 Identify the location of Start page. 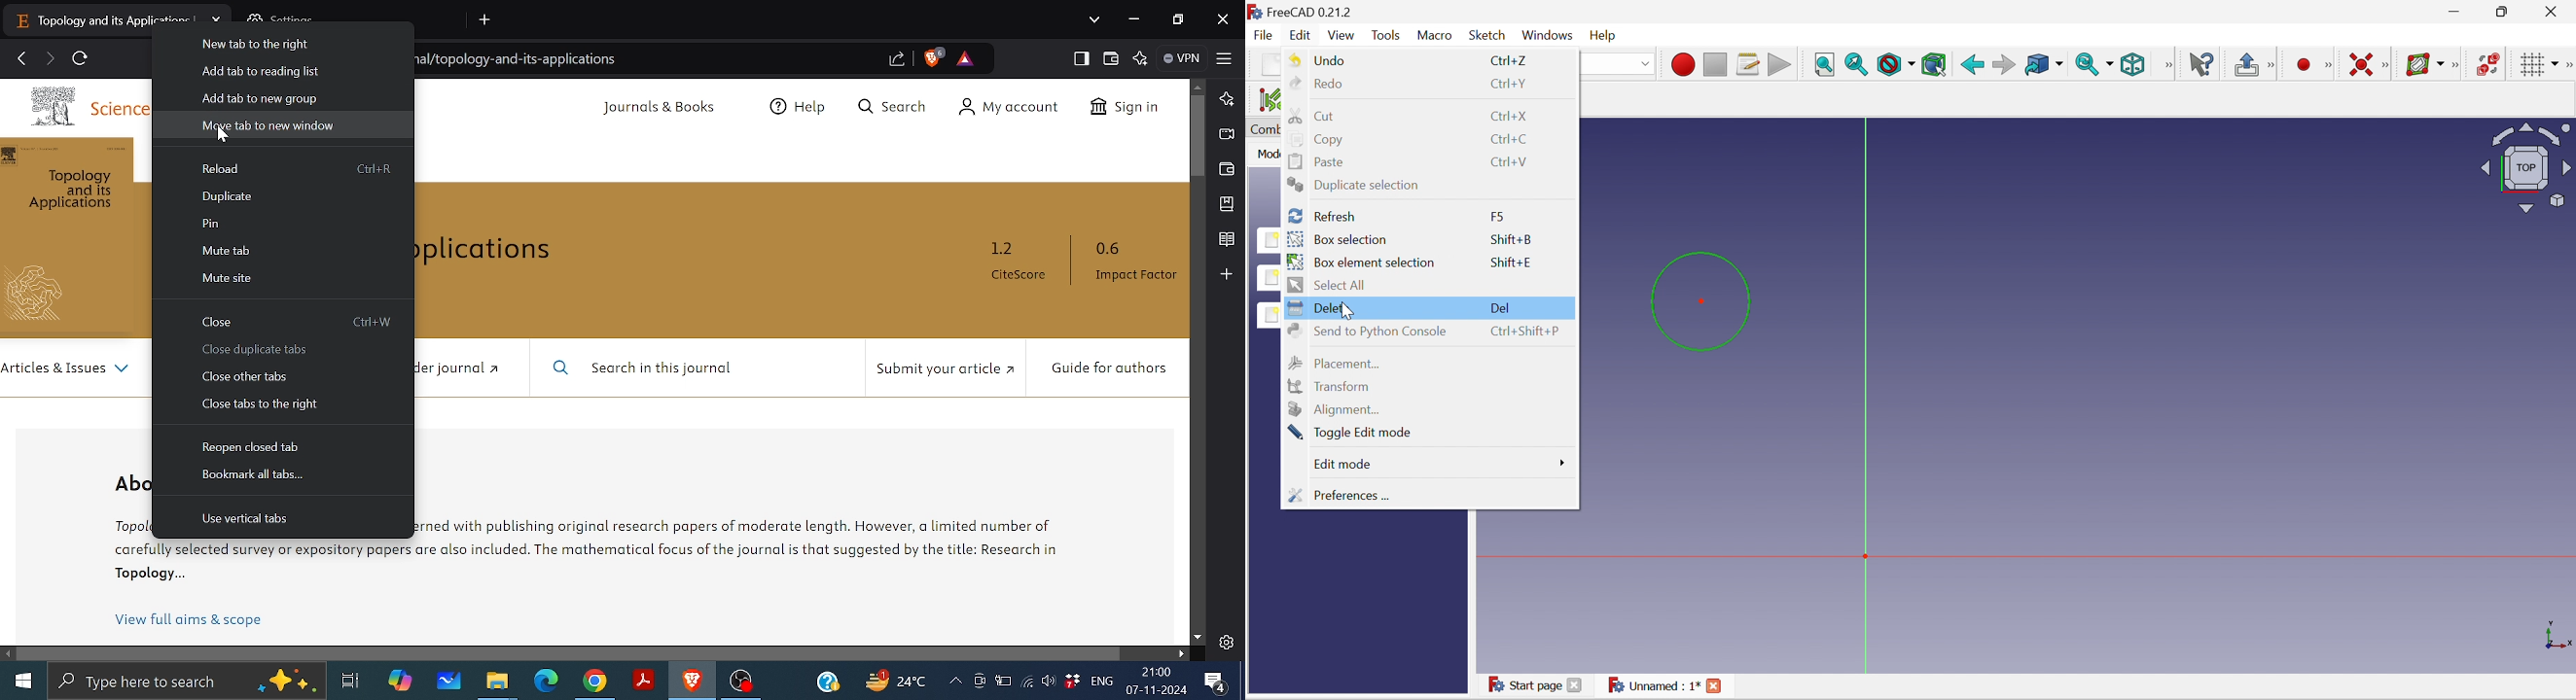
(1537, 685).